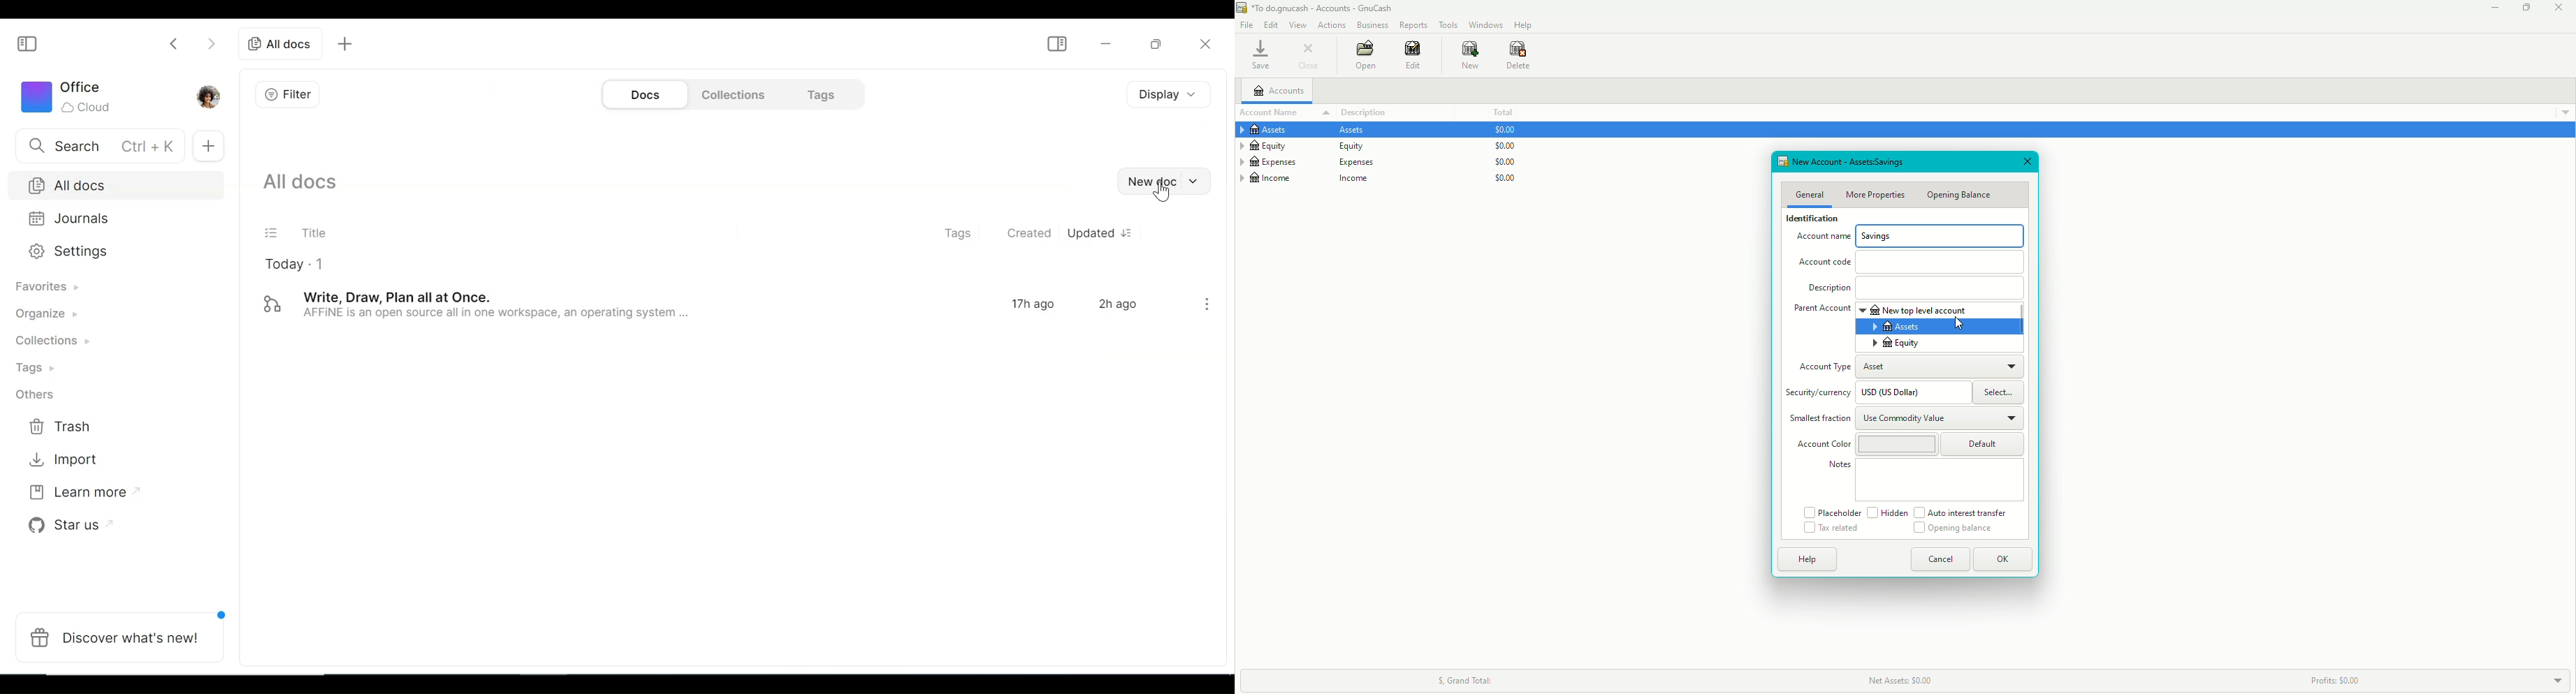  I want to click on Tax related, so click(1832, 529).